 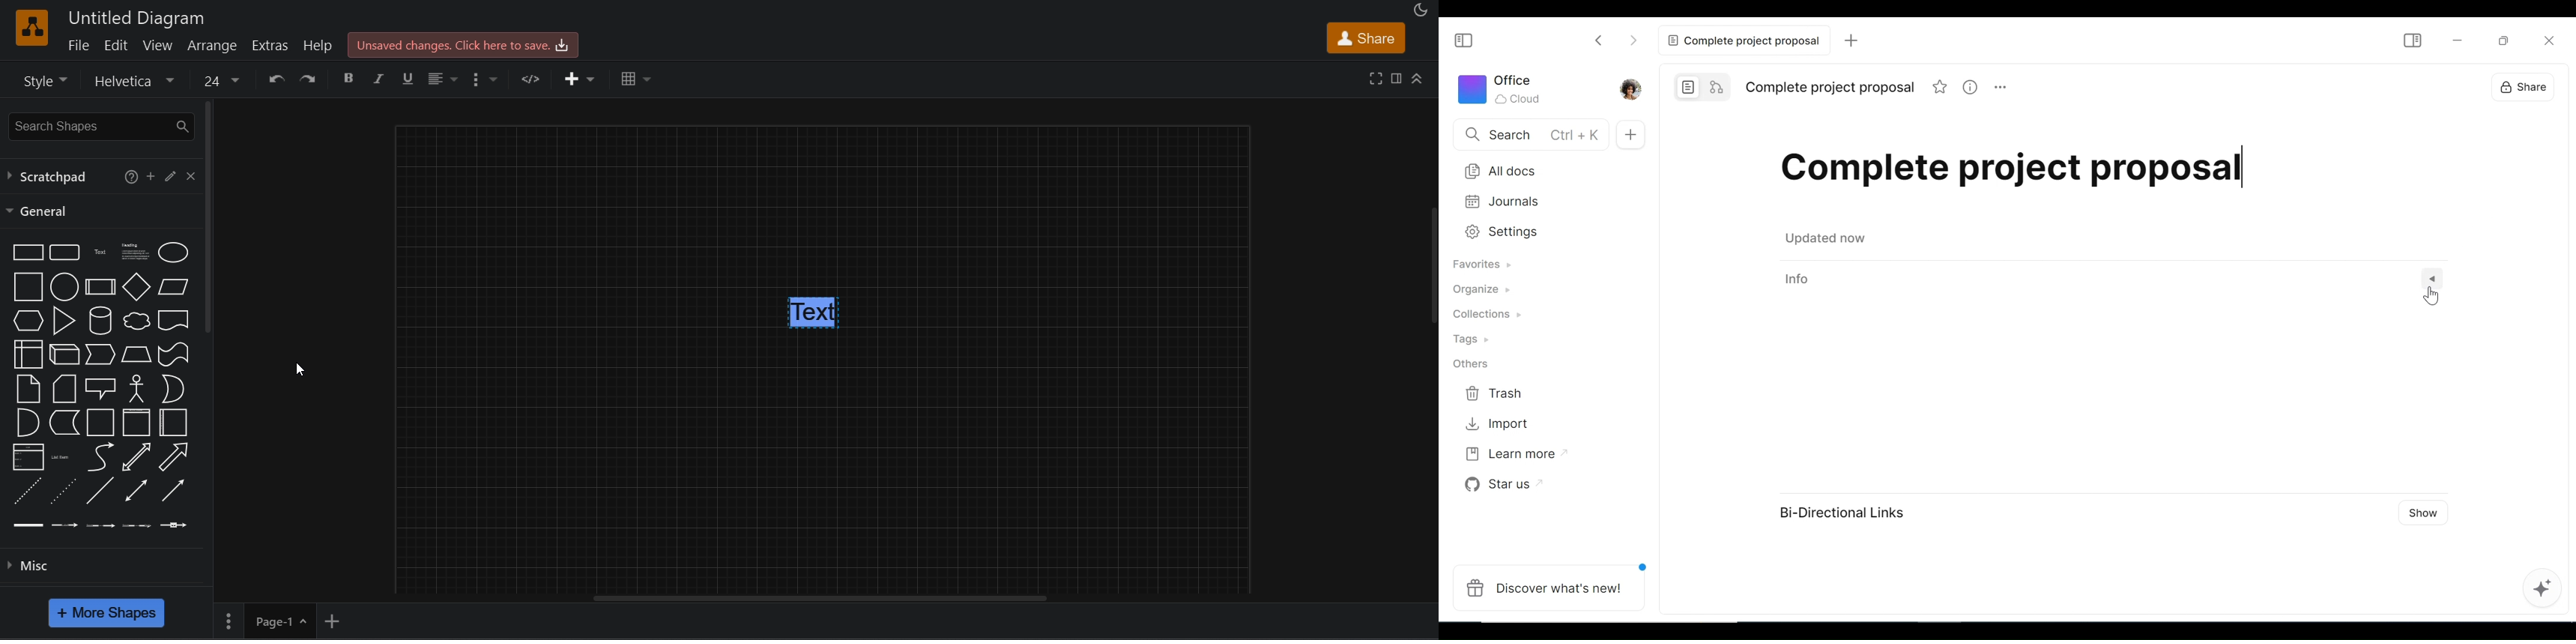 What do you see at coordinates (174, 253) in the screenshot?
I see `Ellipse` at bounding box center [174, 253].